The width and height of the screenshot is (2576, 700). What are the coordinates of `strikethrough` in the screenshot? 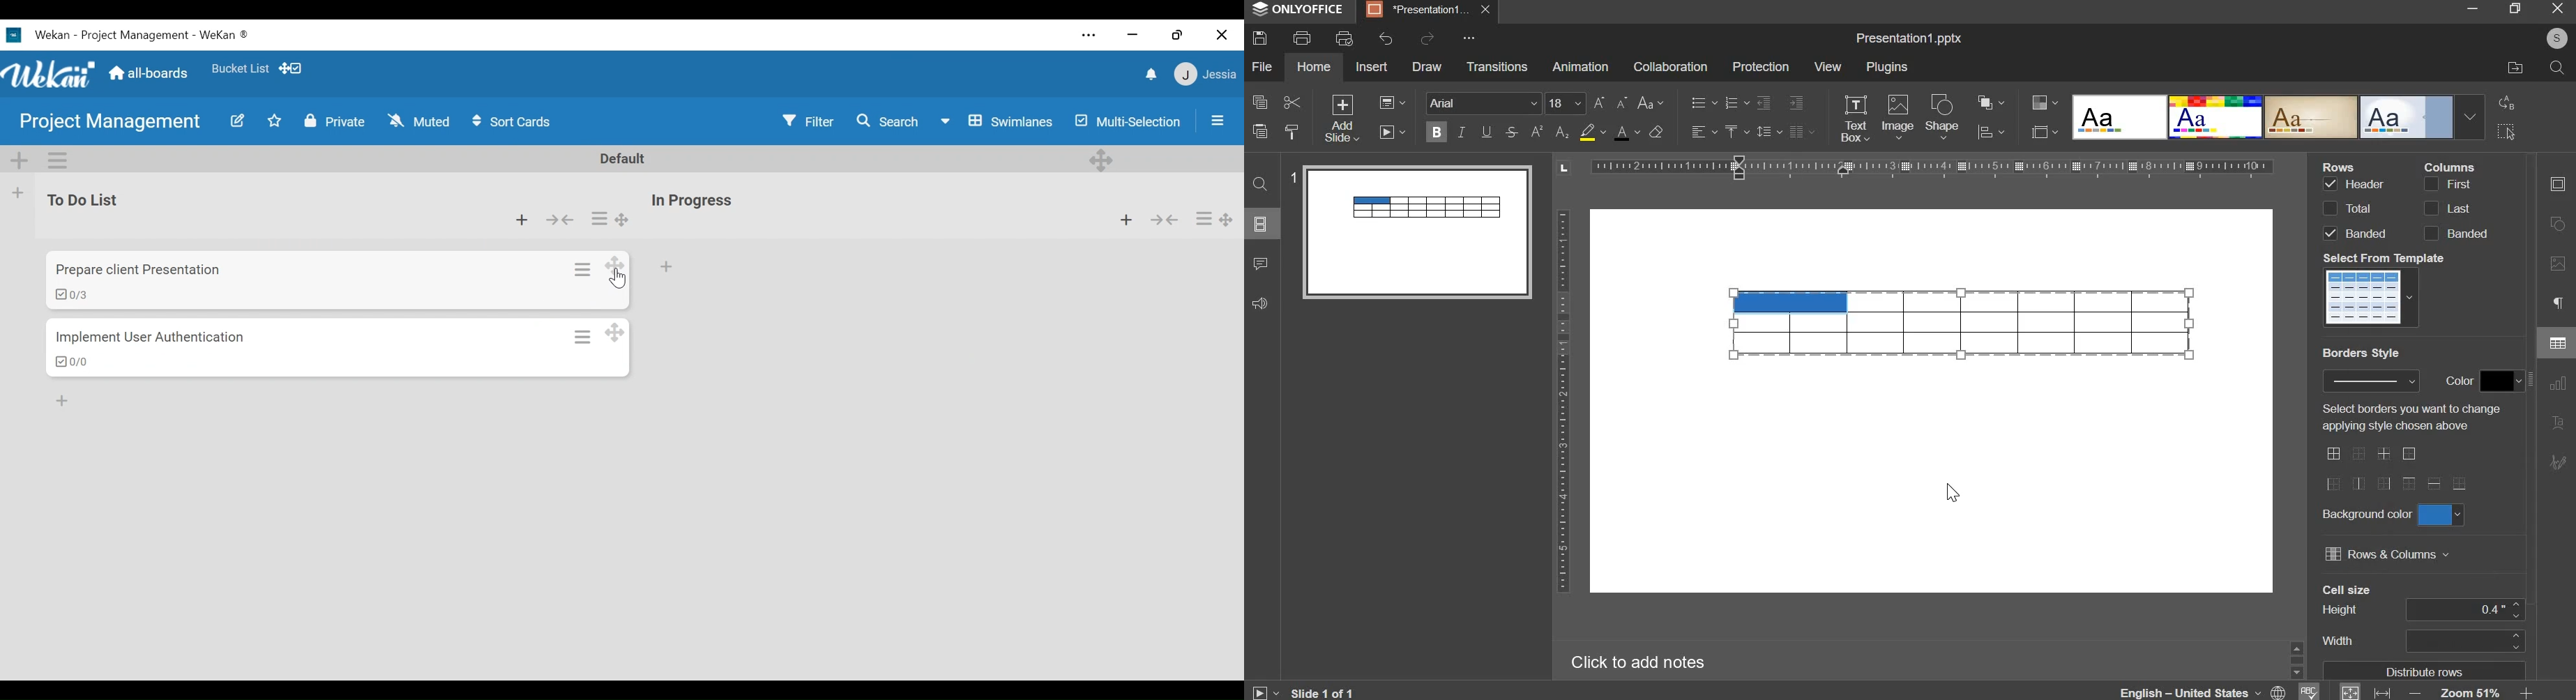 It's located at (1510, 132).